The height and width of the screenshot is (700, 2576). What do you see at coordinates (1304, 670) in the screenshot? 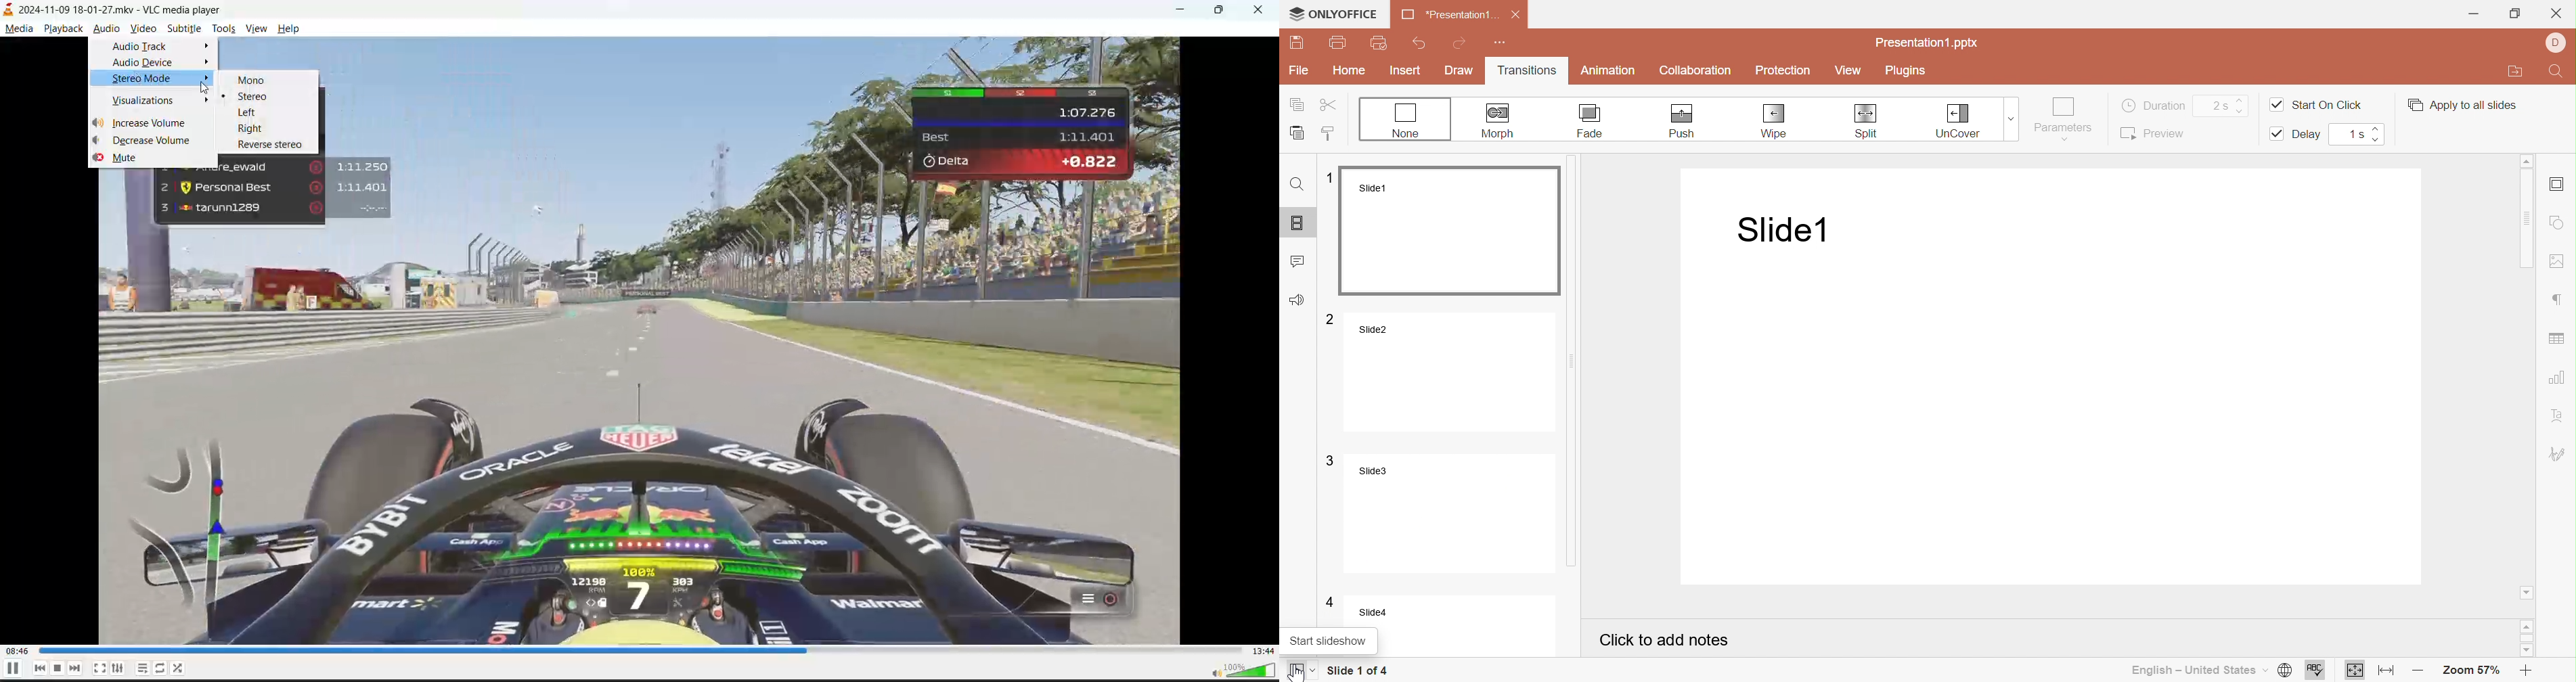
I see `Cursor` at bounding box center [1304, 670].